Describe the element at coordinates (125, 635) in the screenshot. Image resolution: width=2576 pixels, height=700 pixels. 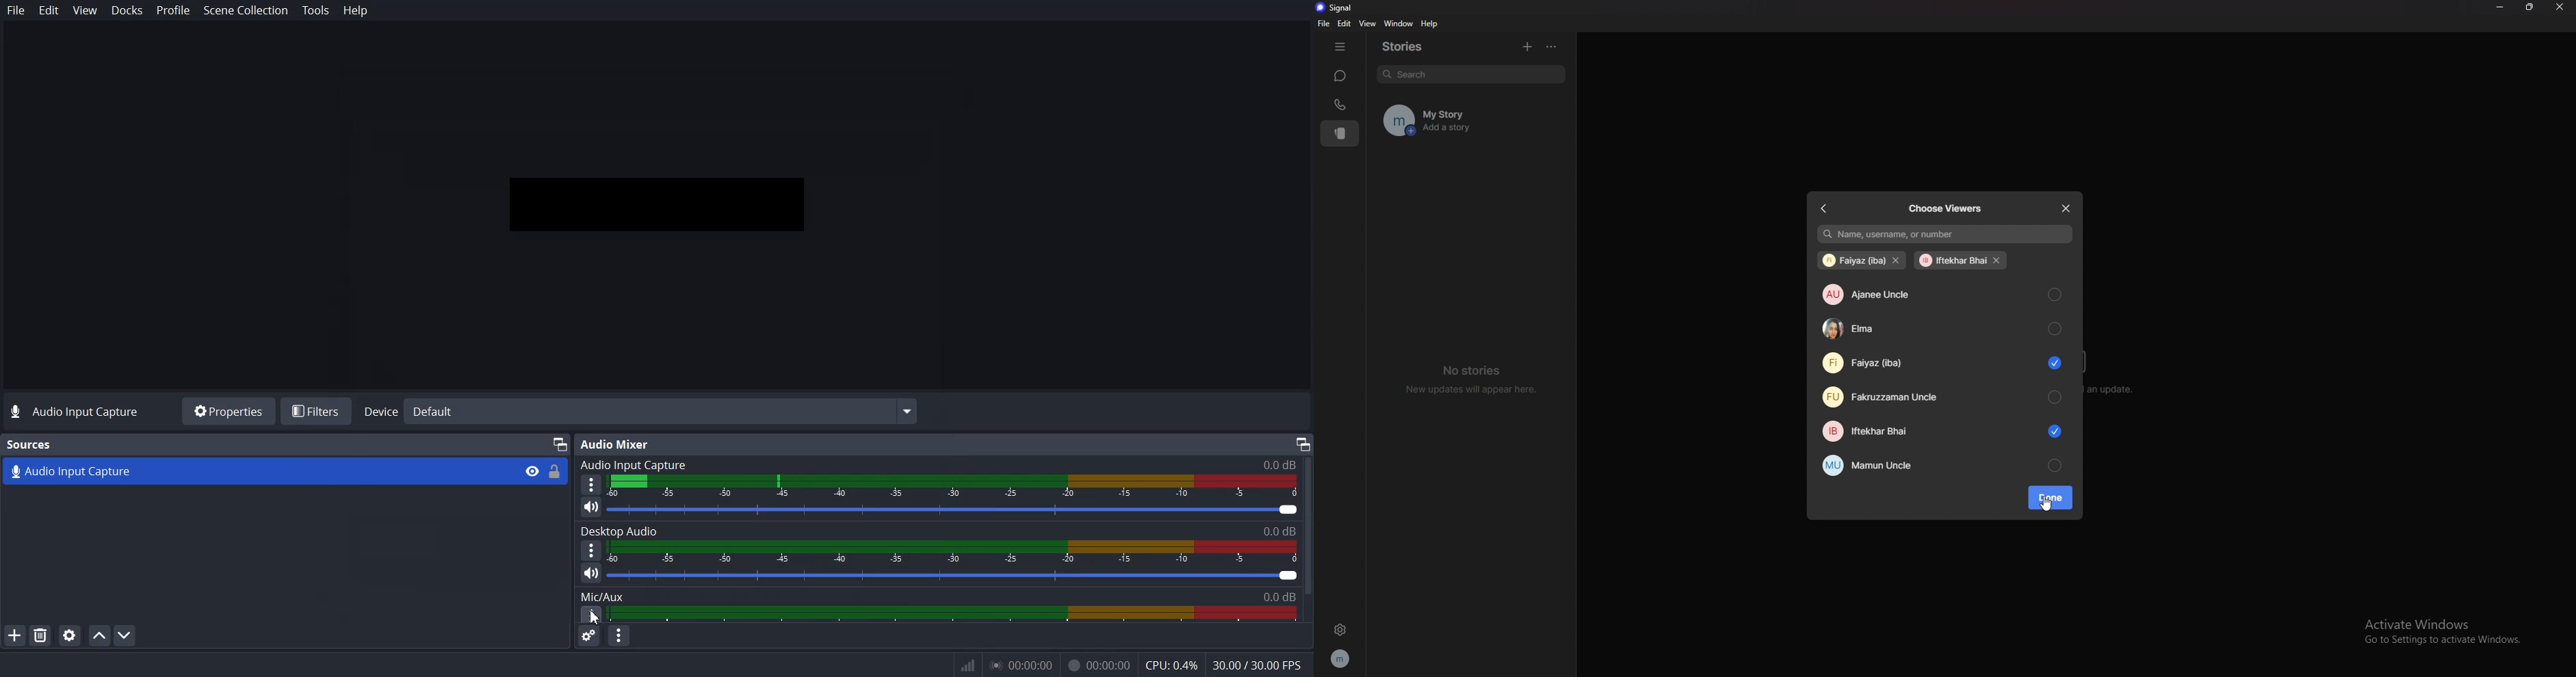
I see `Move Source down` at that location.